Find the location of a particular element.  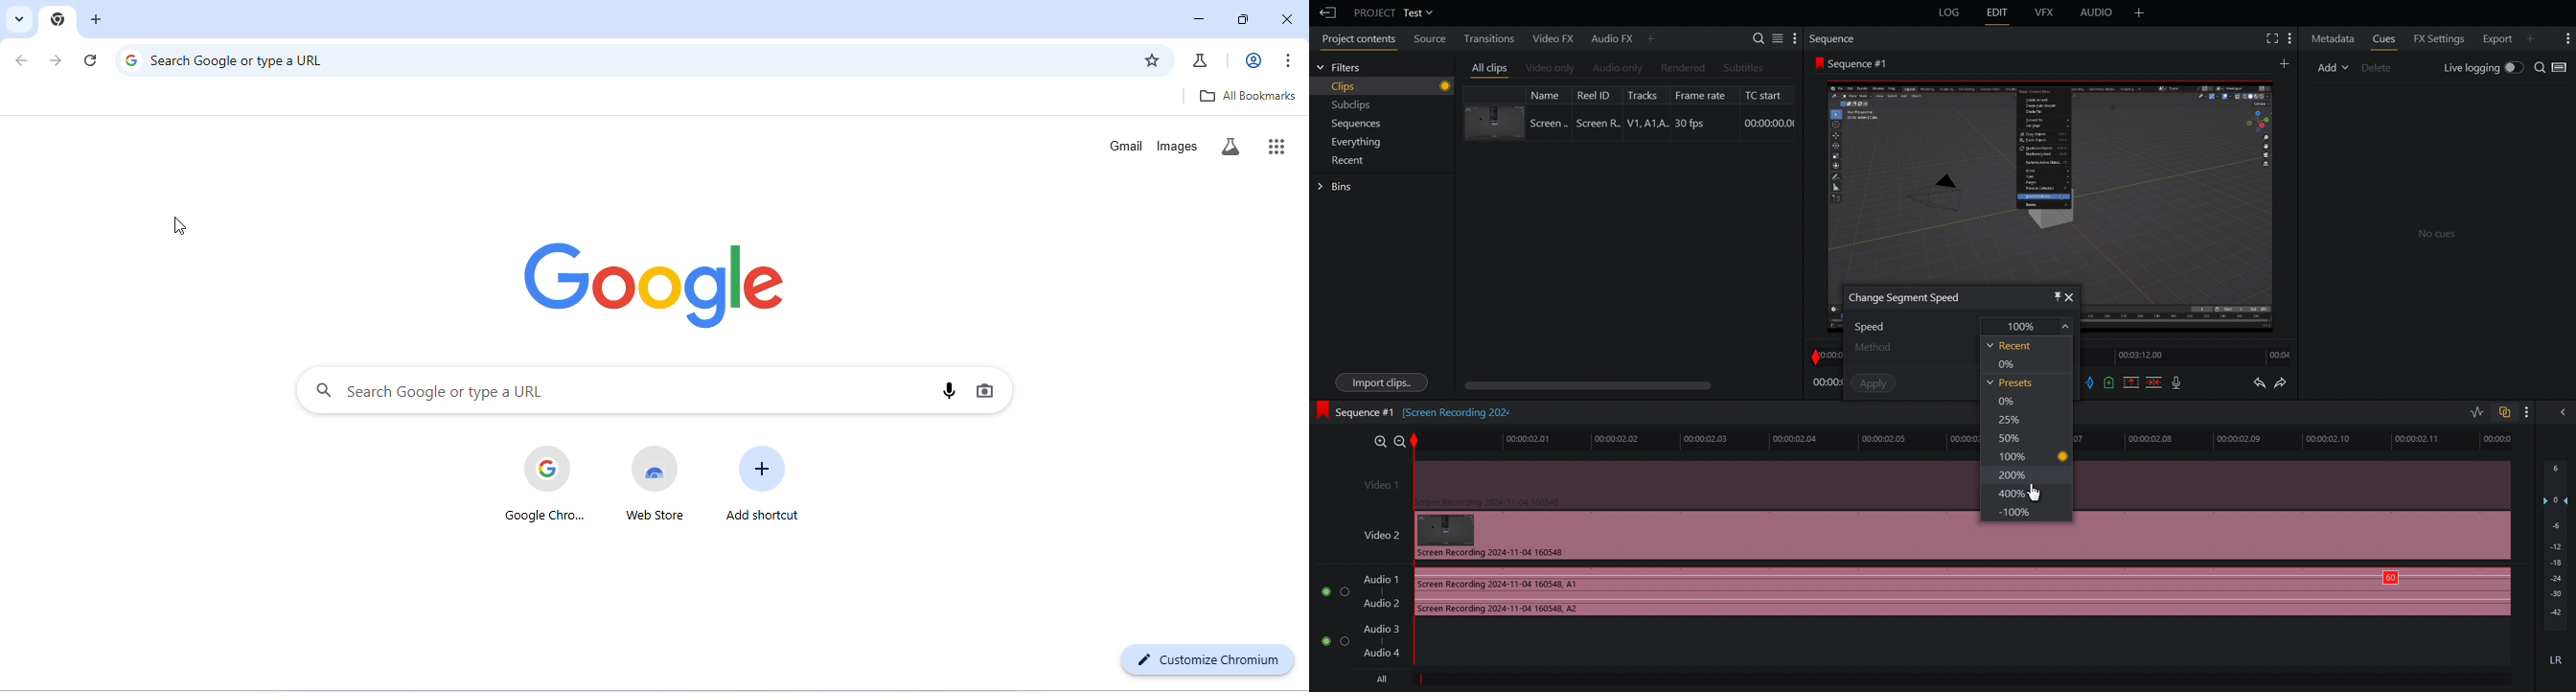

Speed is located at coordinates (1965, 326).